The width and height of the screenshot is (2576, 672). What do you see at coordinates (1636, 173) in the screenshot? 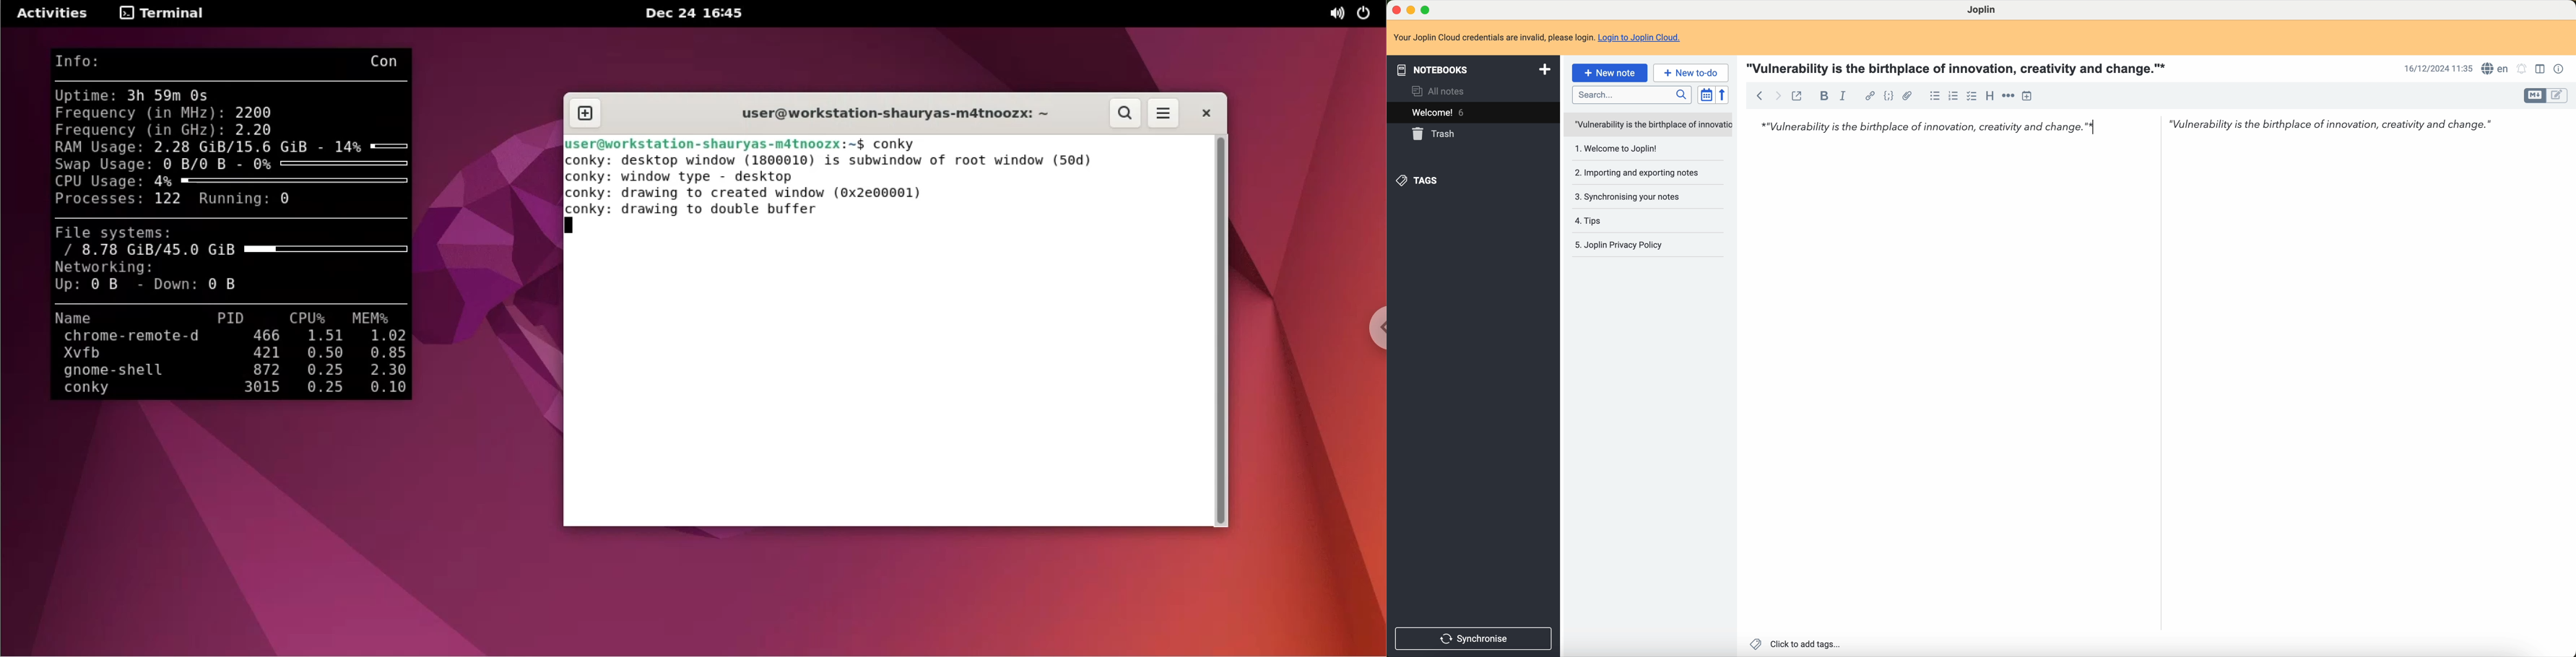
I see `2.importing and exporting notes` at bounding box center [1636, 173].